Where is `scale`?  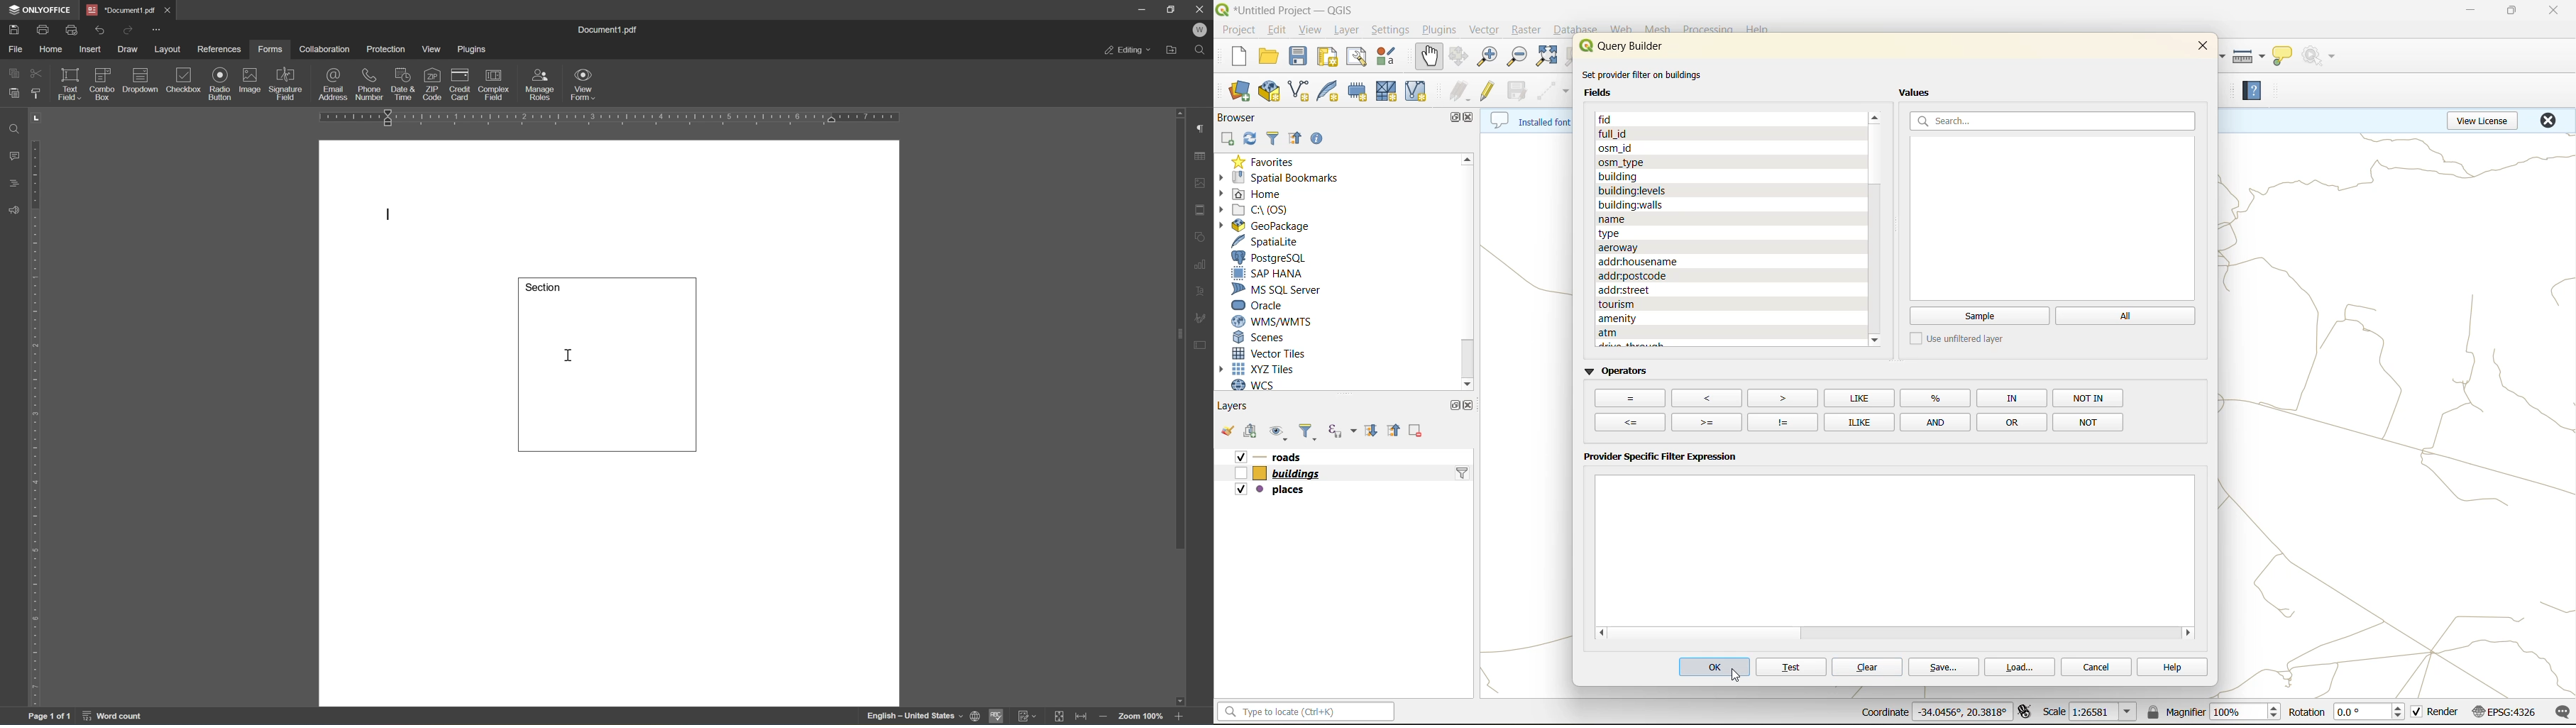
scale is located at coordinates (2093, 713).